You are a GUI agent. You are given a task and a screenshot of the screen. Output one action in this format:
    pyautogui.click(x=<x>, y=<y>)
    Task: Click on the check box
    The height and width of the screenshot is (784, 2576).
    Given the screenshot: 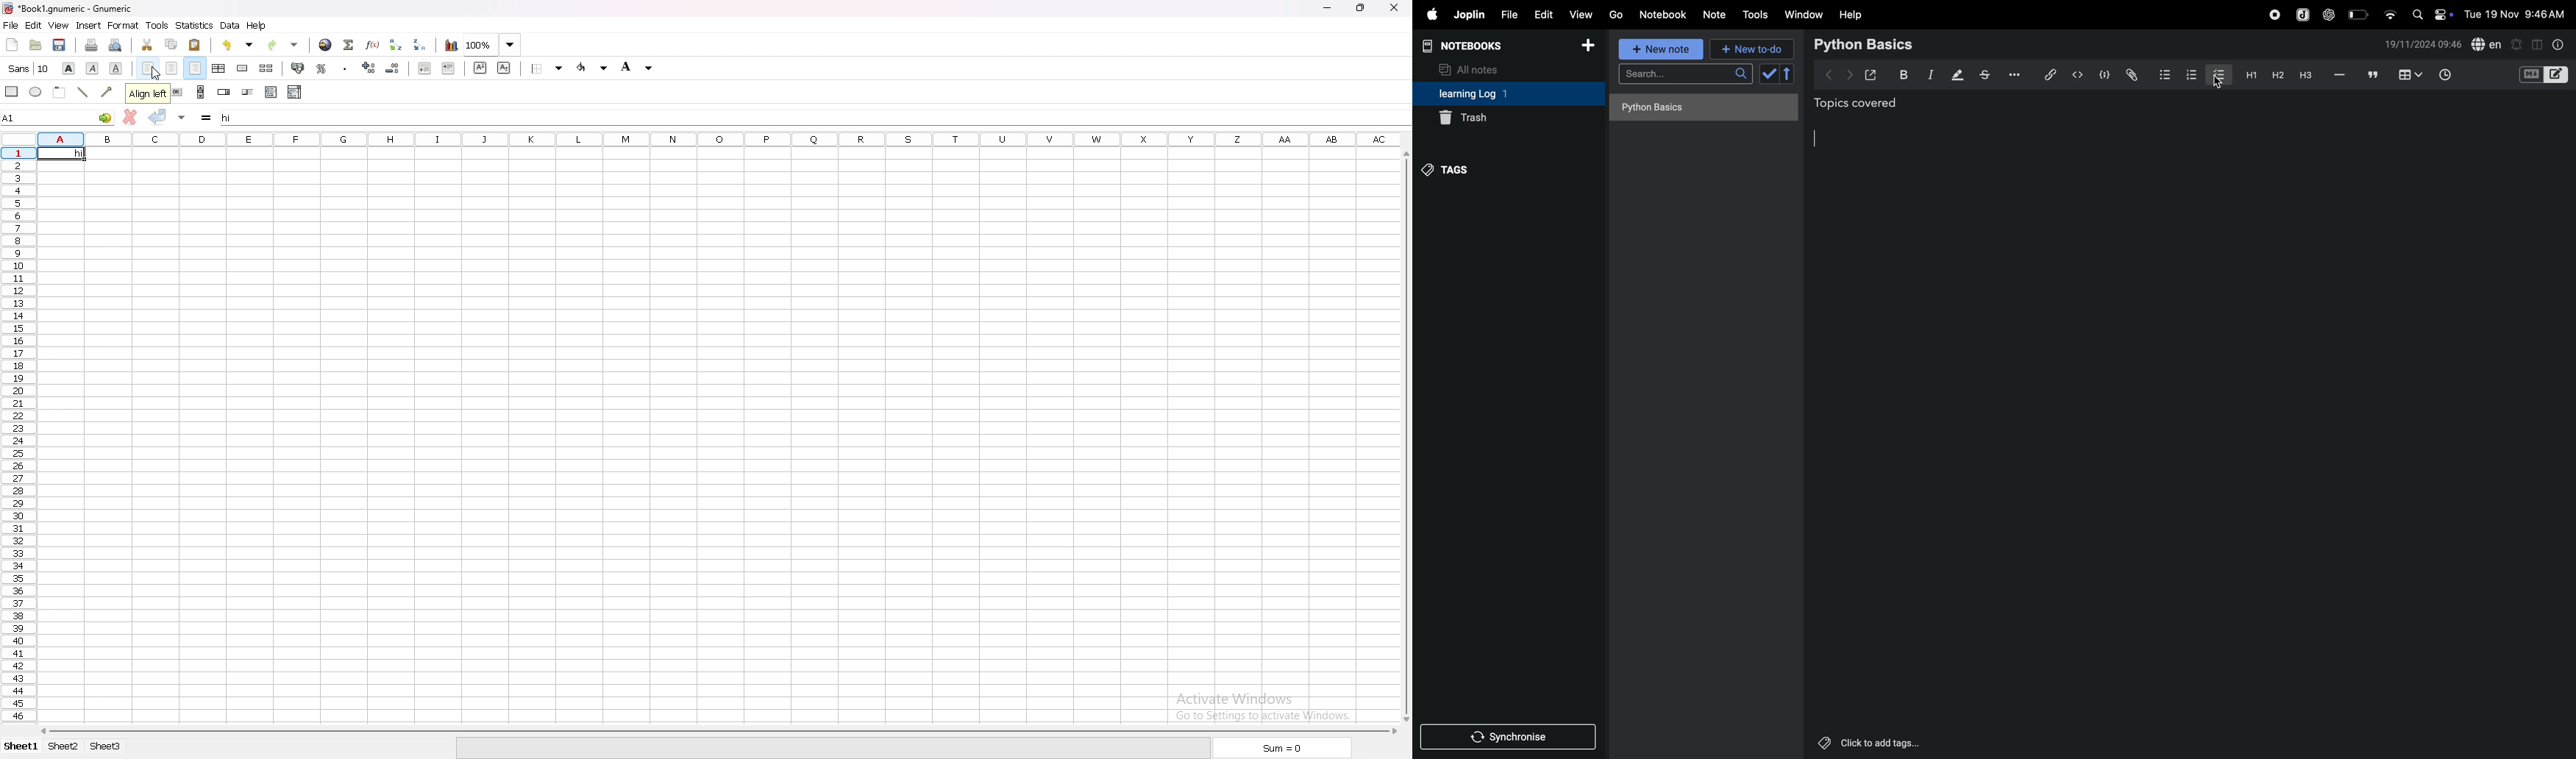 What is the action you would take?
    pyautogui.click(x=1779, y=74)
    